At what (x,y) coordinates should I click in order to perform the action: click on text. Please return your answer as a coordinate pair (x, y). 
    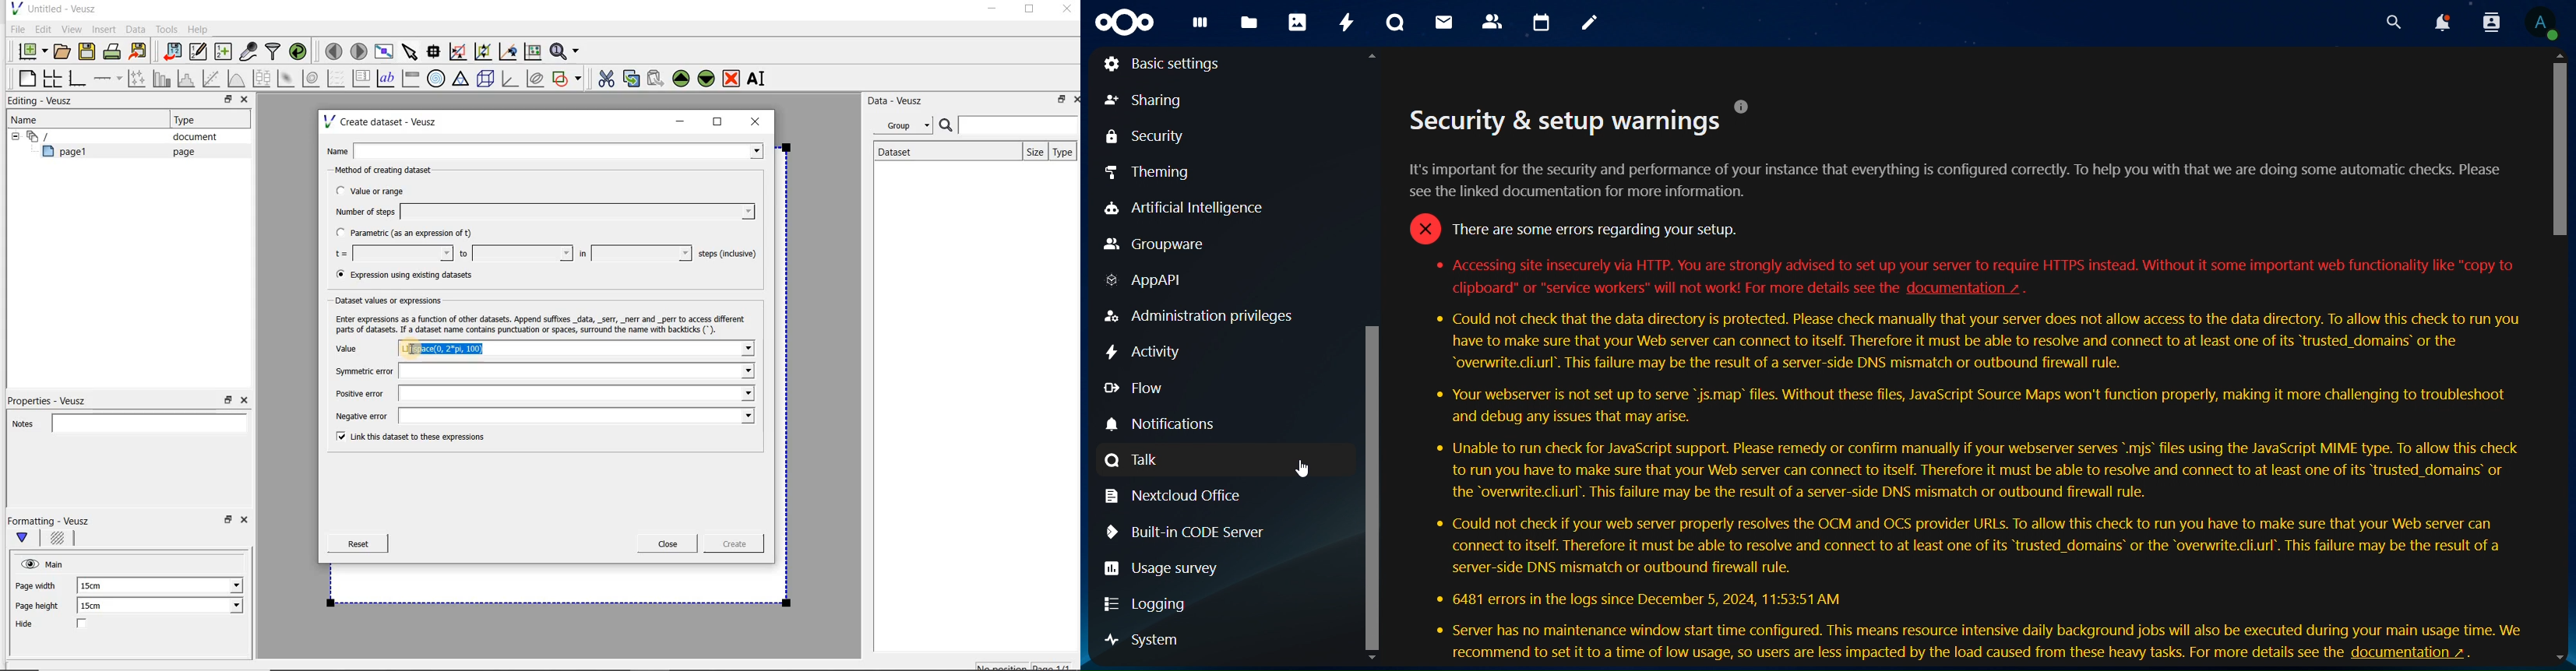
    Looking at the image, I should click on (1559, 125).